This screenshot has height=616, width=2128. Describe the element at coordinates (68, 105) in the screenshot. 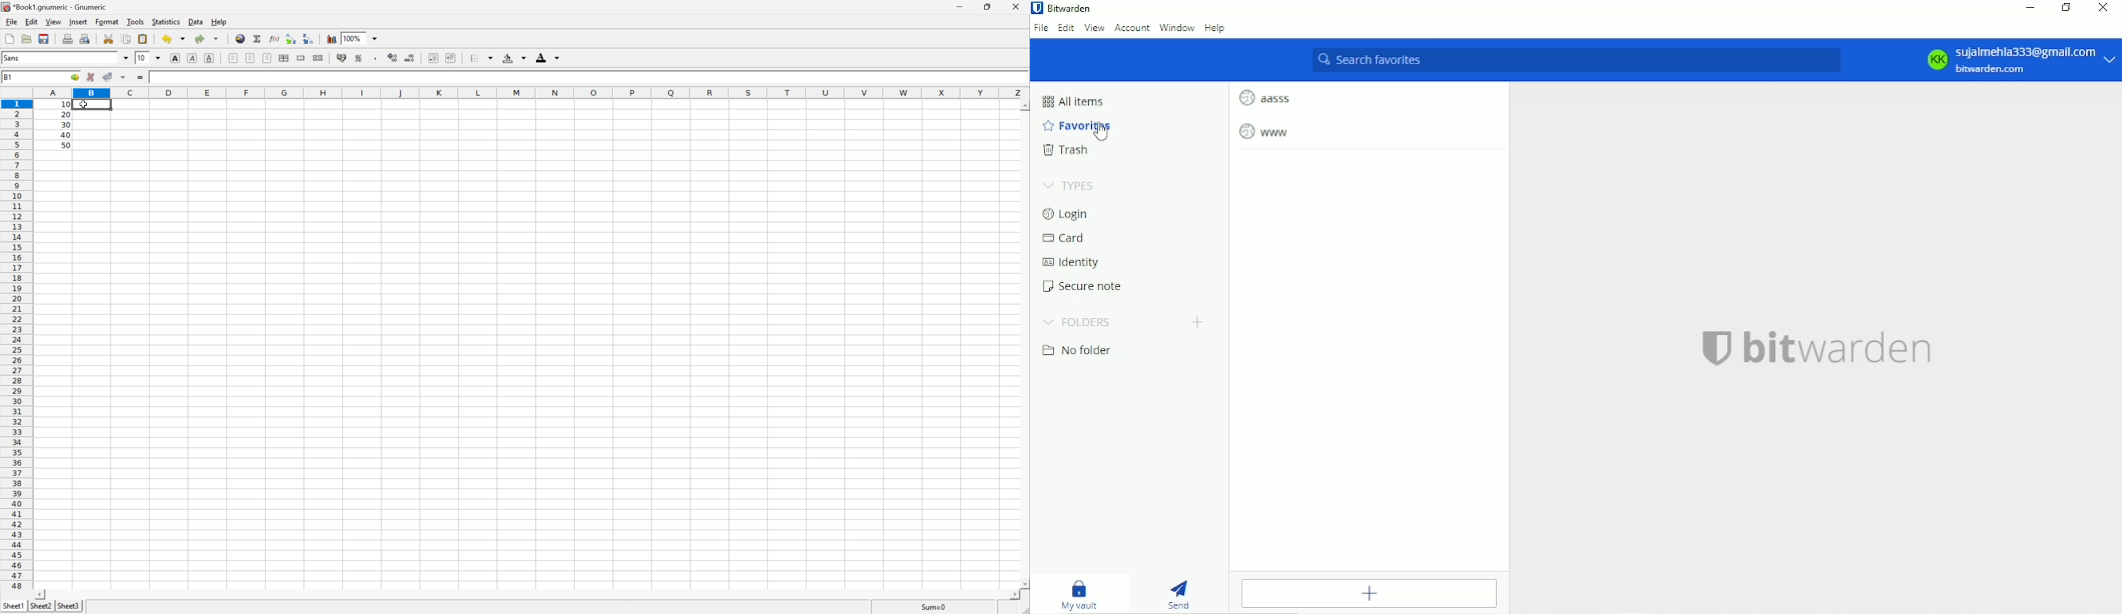

I see `10` at that location.